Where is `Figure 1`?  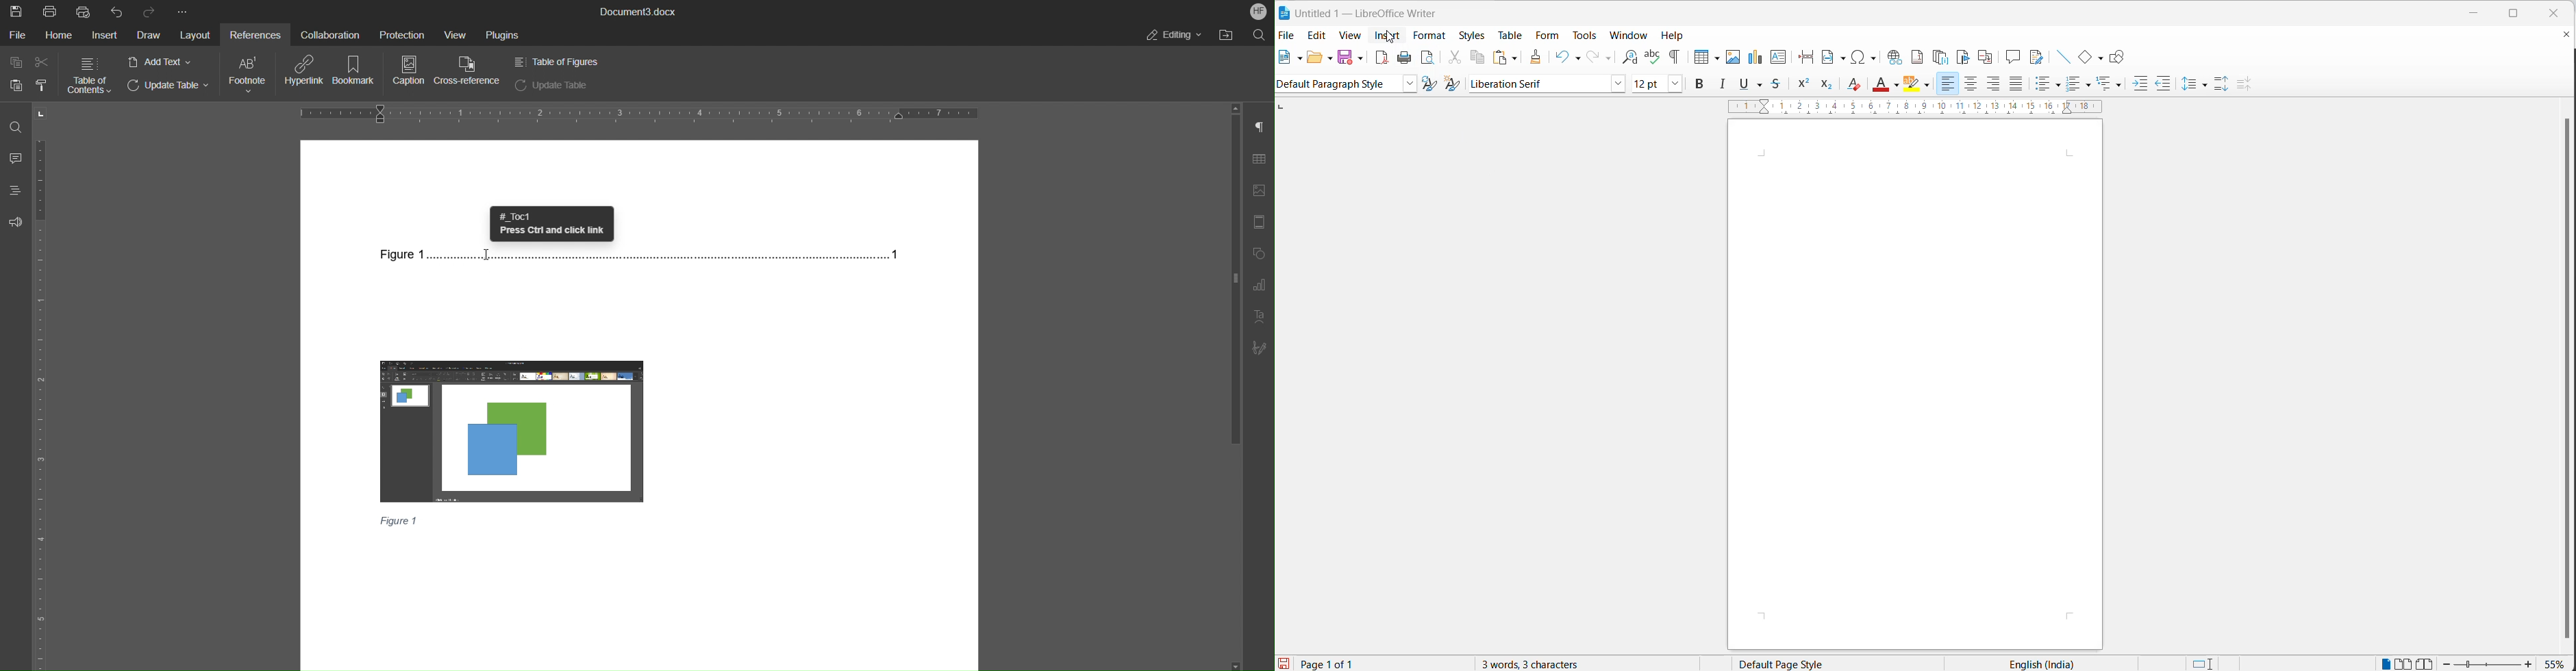 Figure 1 is located at coordinates (639, 254).